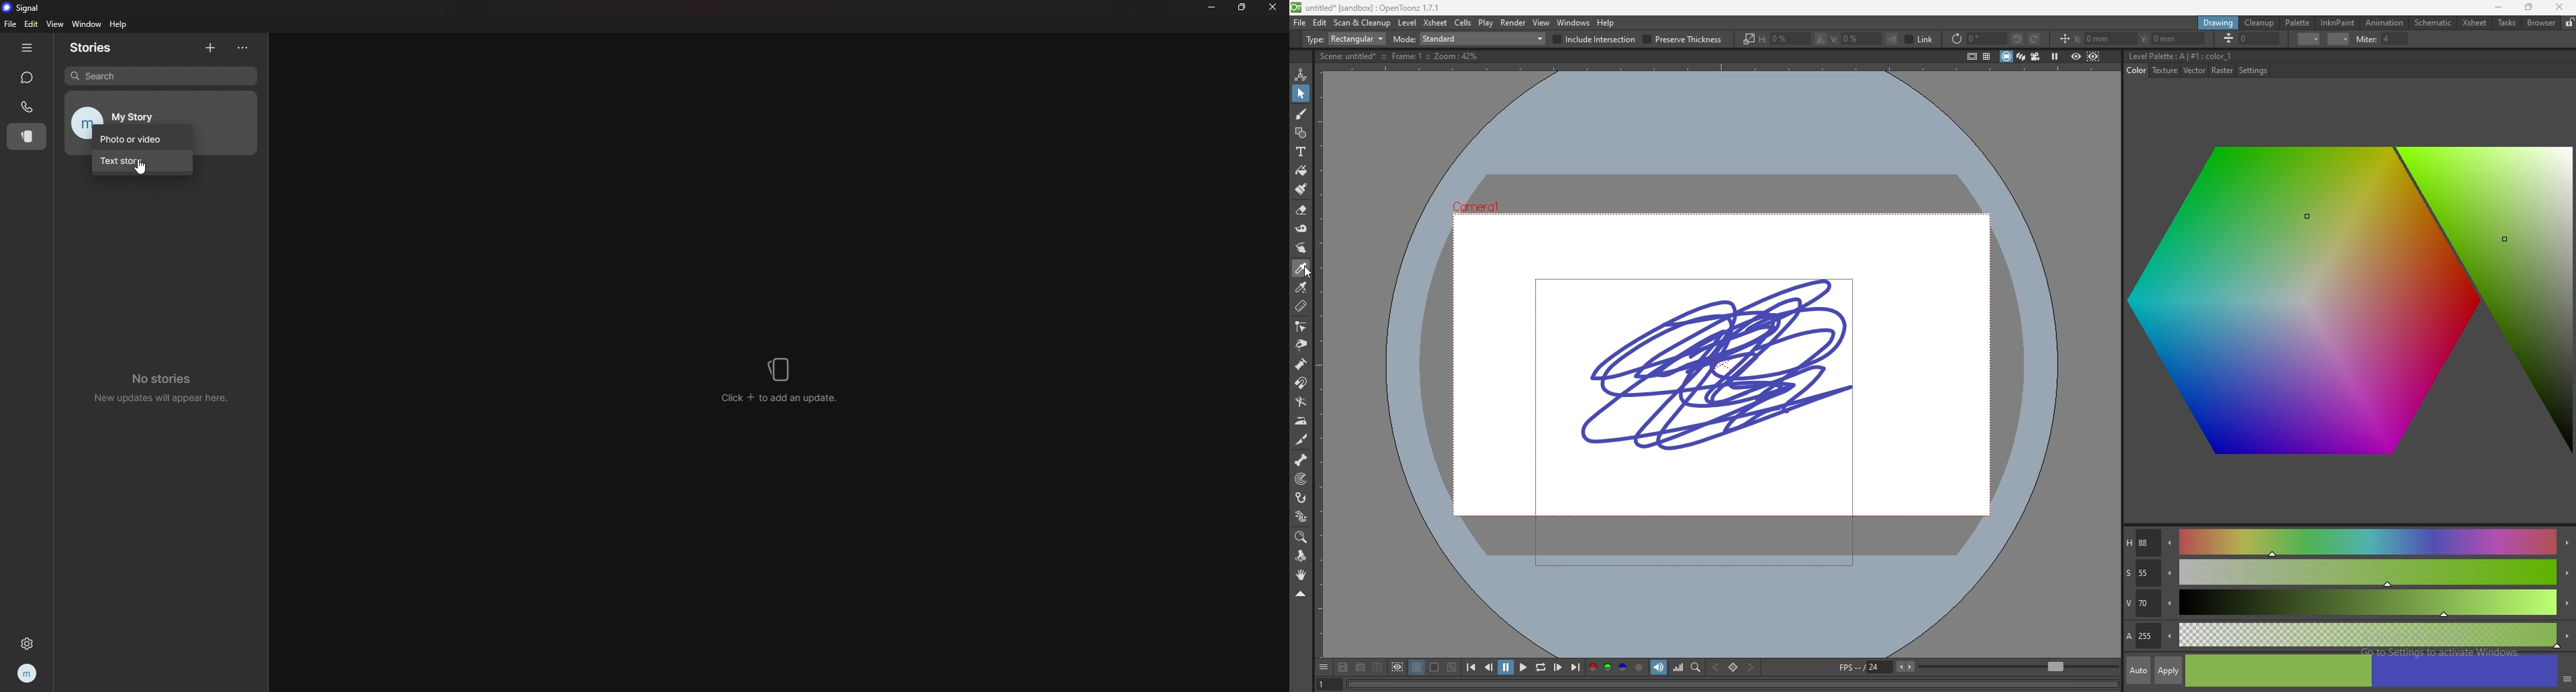 The width and height of the screenshot is (2576, 700). I want to click on options, so click(244, 48).